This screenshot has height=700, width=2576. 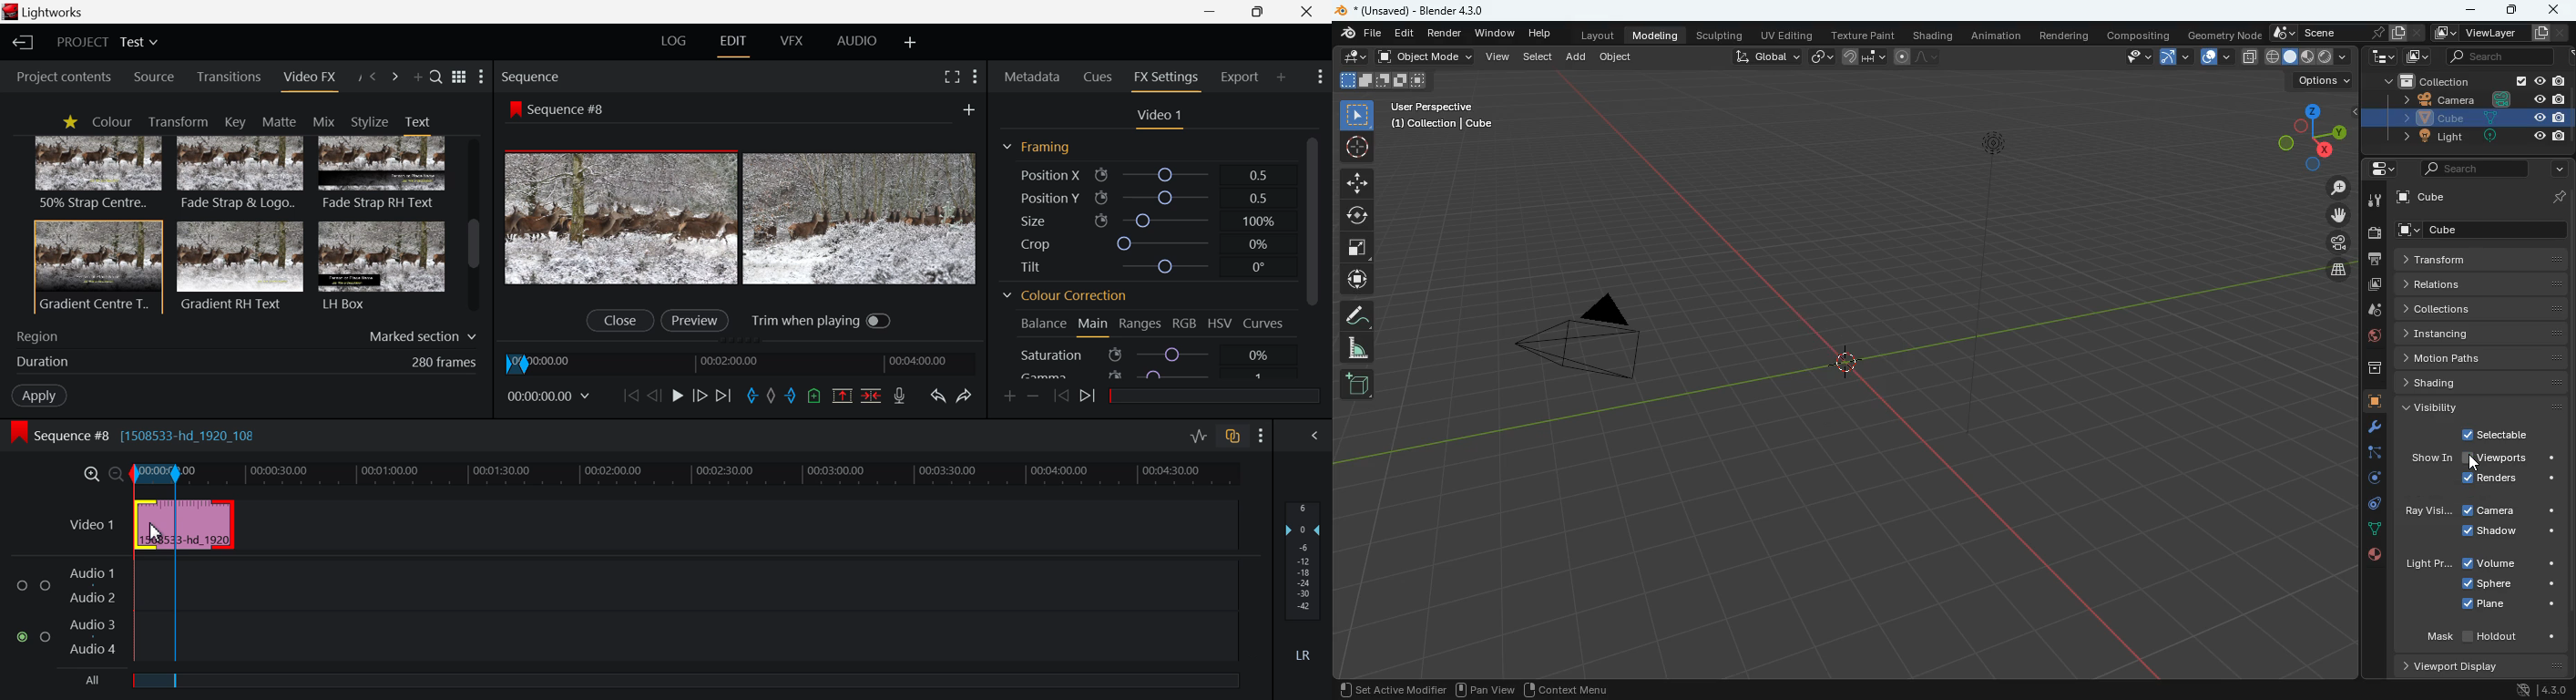 I want to click on Settings, so click(x=974, y=75).